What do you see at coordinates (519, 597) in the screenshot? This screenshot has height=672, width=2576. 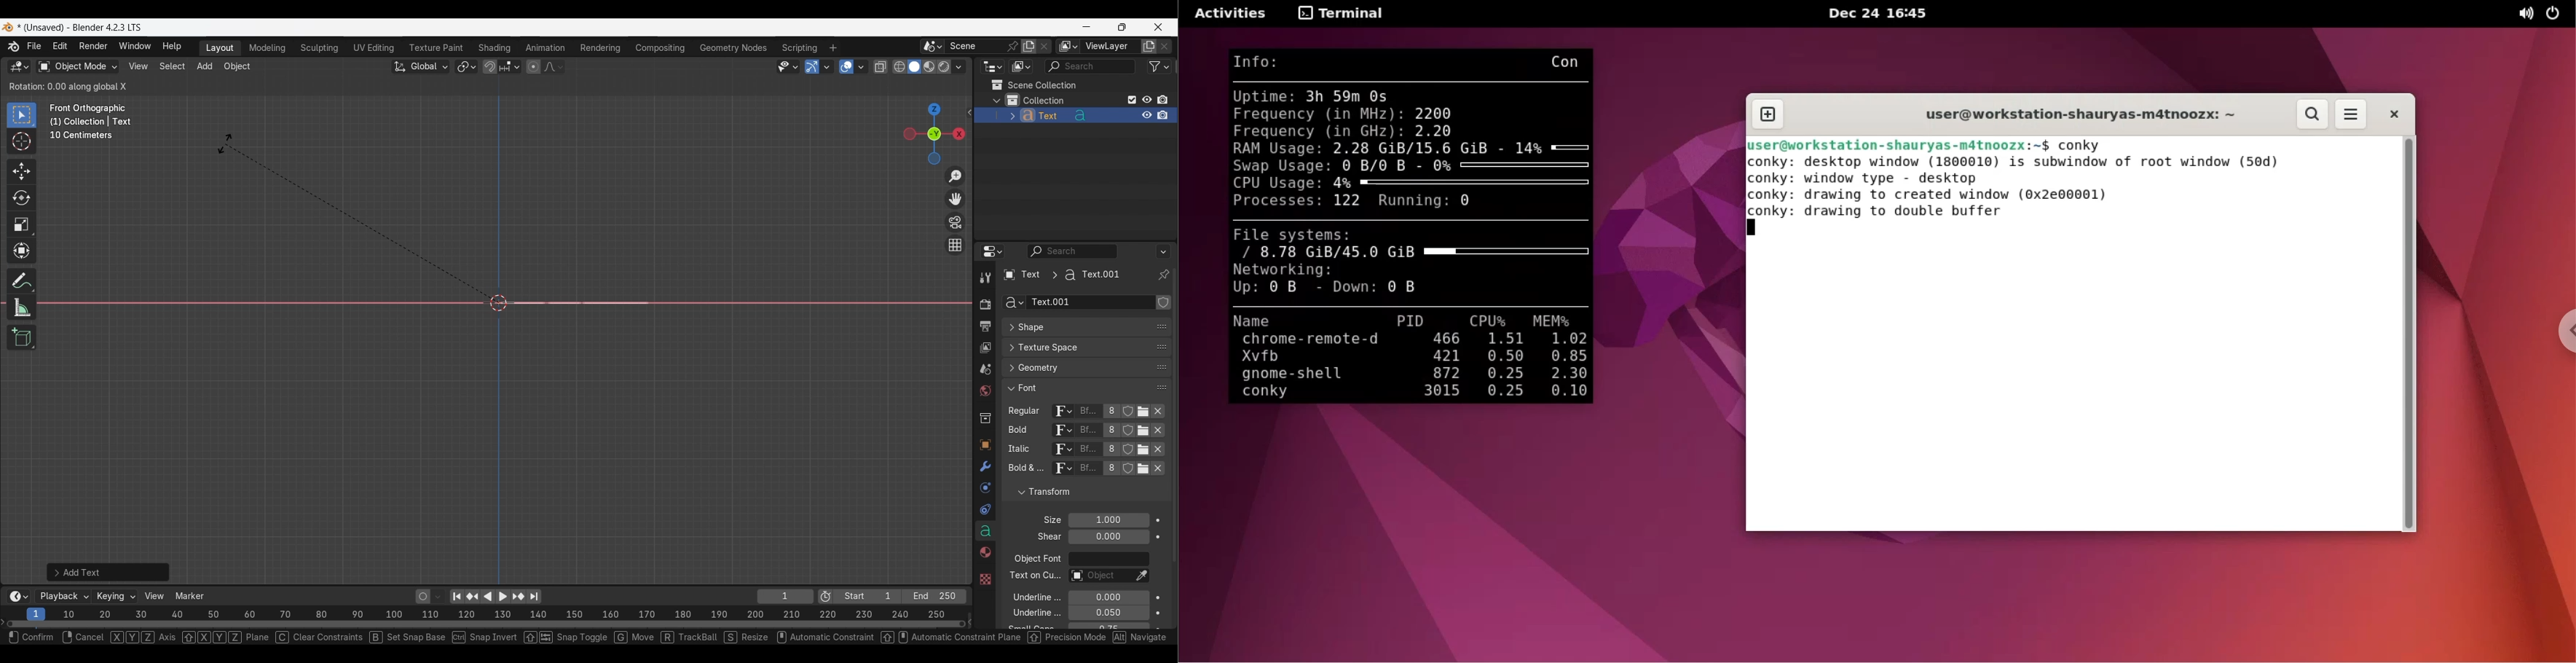 I see `Jump to key frame` at bounding box center [519, 597].